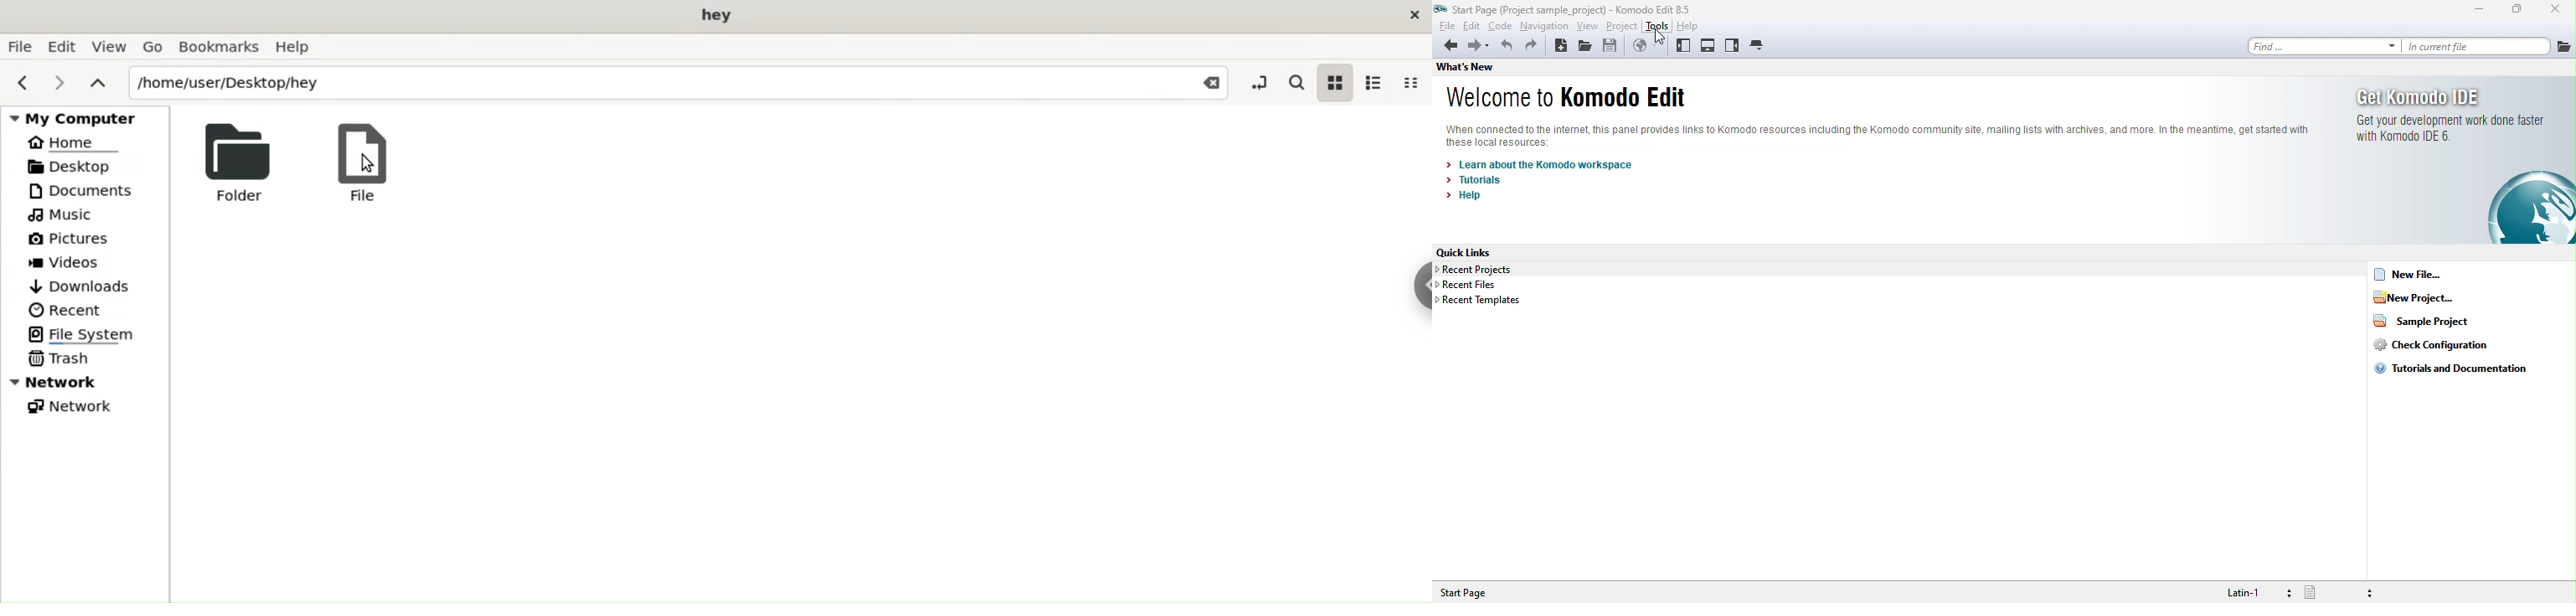 The image size is (2576, 616). I want to click on tab, so click(1770, 48).